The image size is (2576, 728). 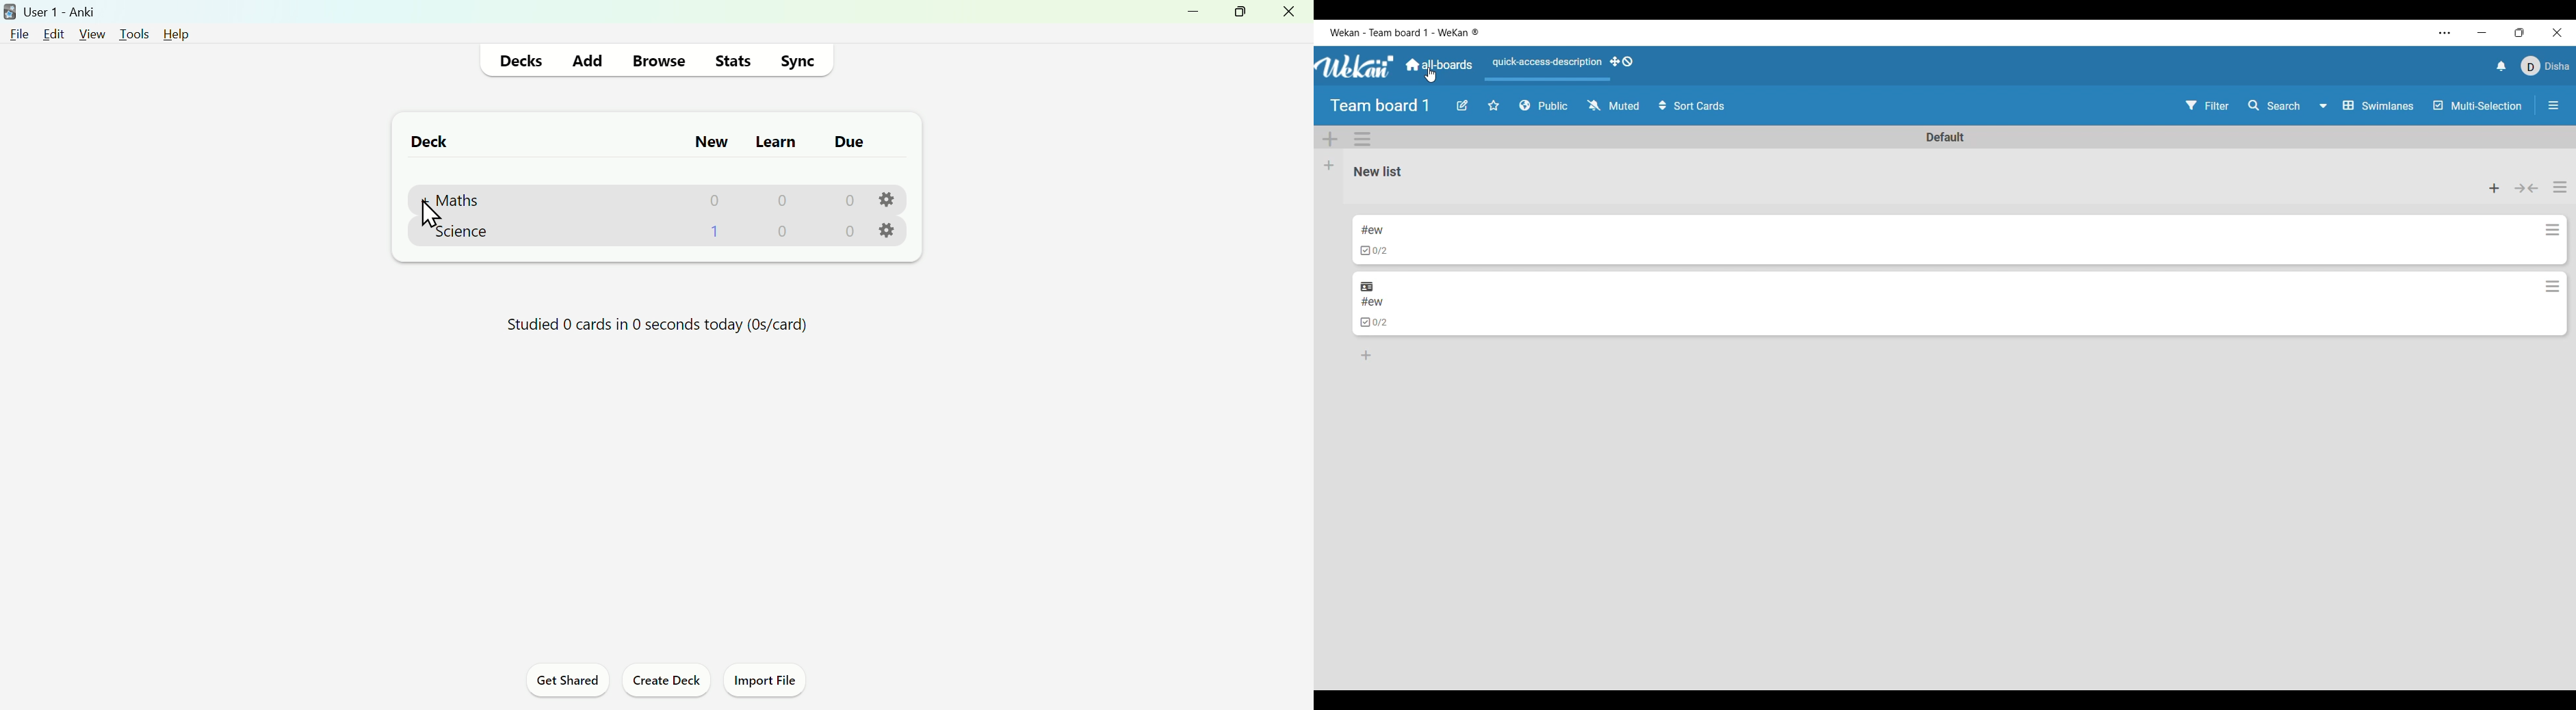 What do you see at coordinates (2495, 188) in the screenshot?
I see `Add card to top of list ` at bounding box center [2495, 188].